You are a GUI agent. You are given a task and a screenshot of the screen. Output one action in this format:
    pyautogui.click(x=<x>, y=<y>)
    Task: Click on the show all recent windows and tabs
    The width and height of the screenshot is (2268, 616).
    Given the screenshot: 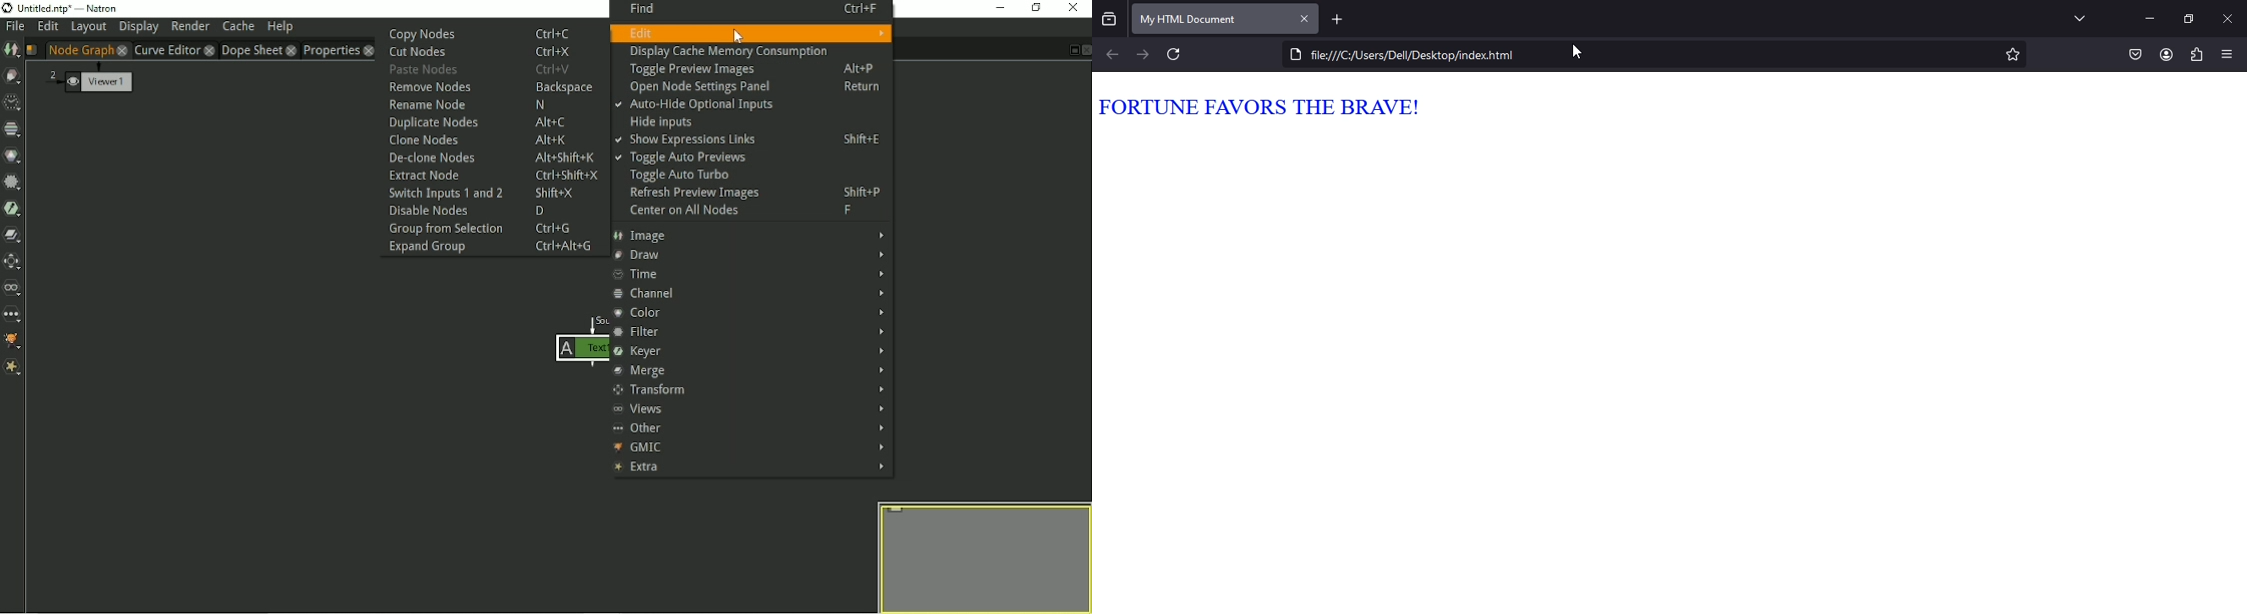 What is the action you would take?
    pyautogui.click(x=1111, y=21)
    